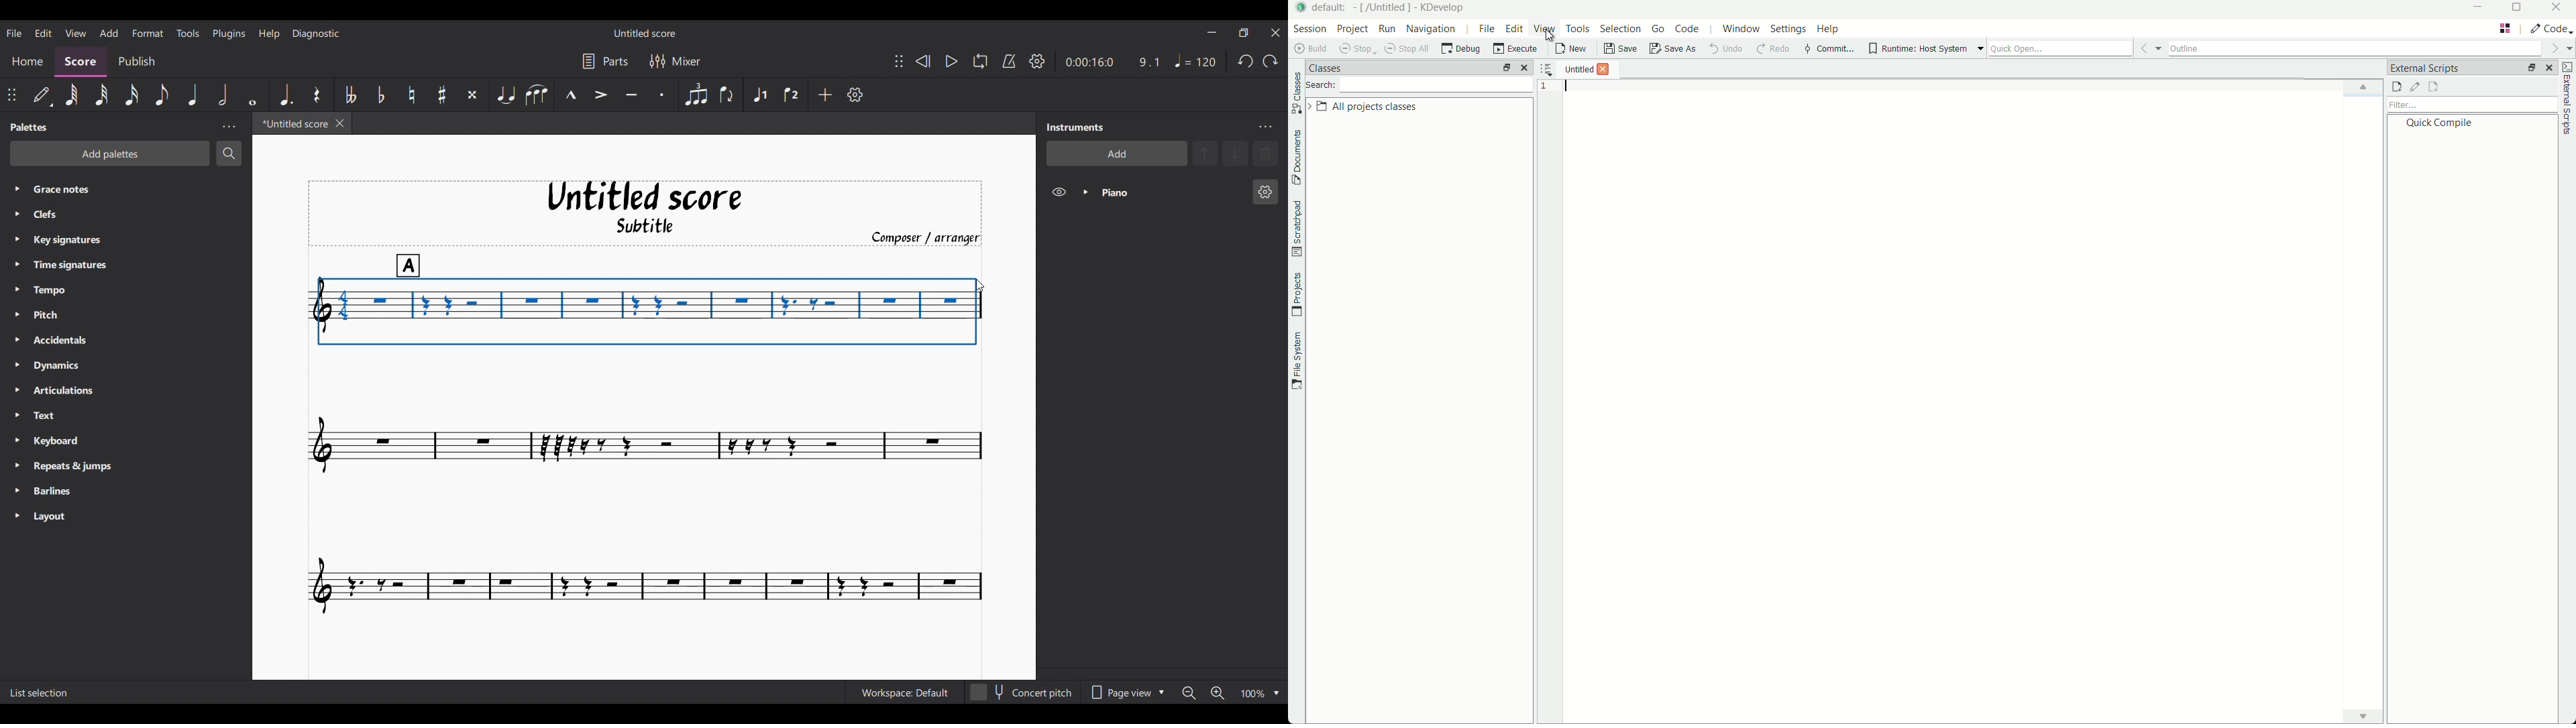 This screenshot has height=728, width=2576. Describe the element at coordinates (148, 32) in the screenshot. I see `Format menu` at that location.